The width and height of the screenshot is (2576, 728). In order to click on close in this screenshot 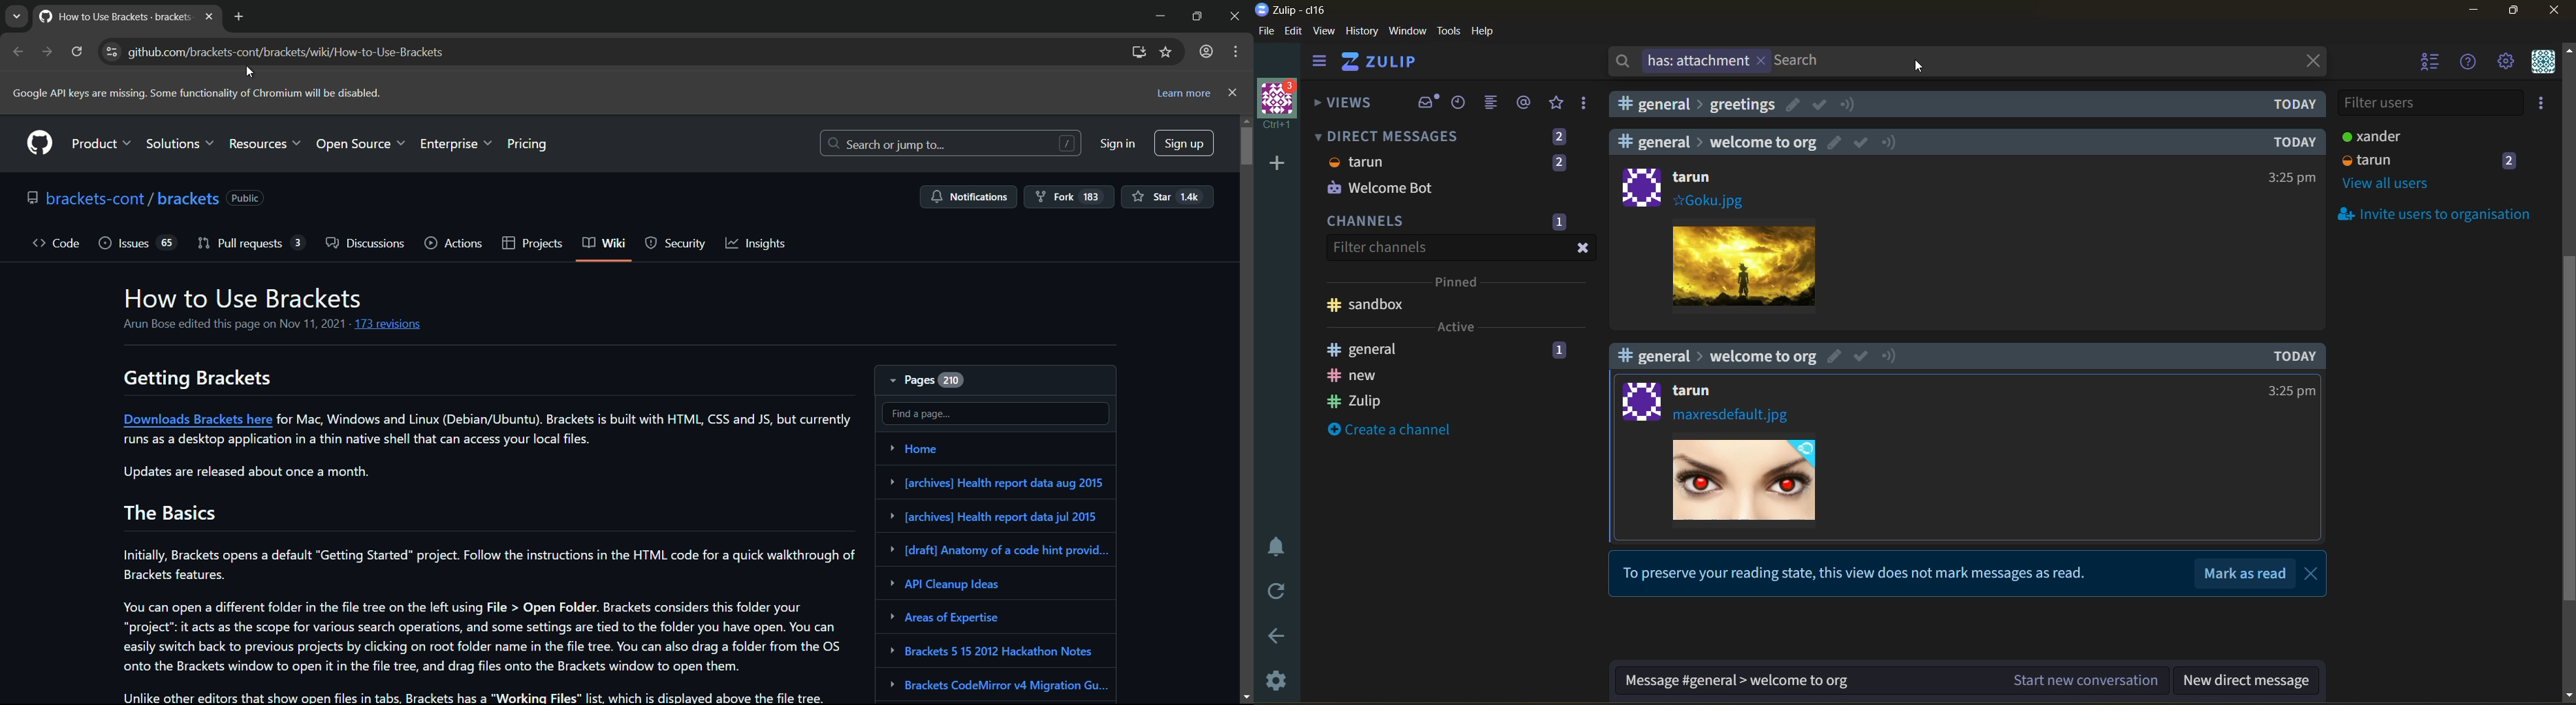, I will do `click(2314, 574)`.